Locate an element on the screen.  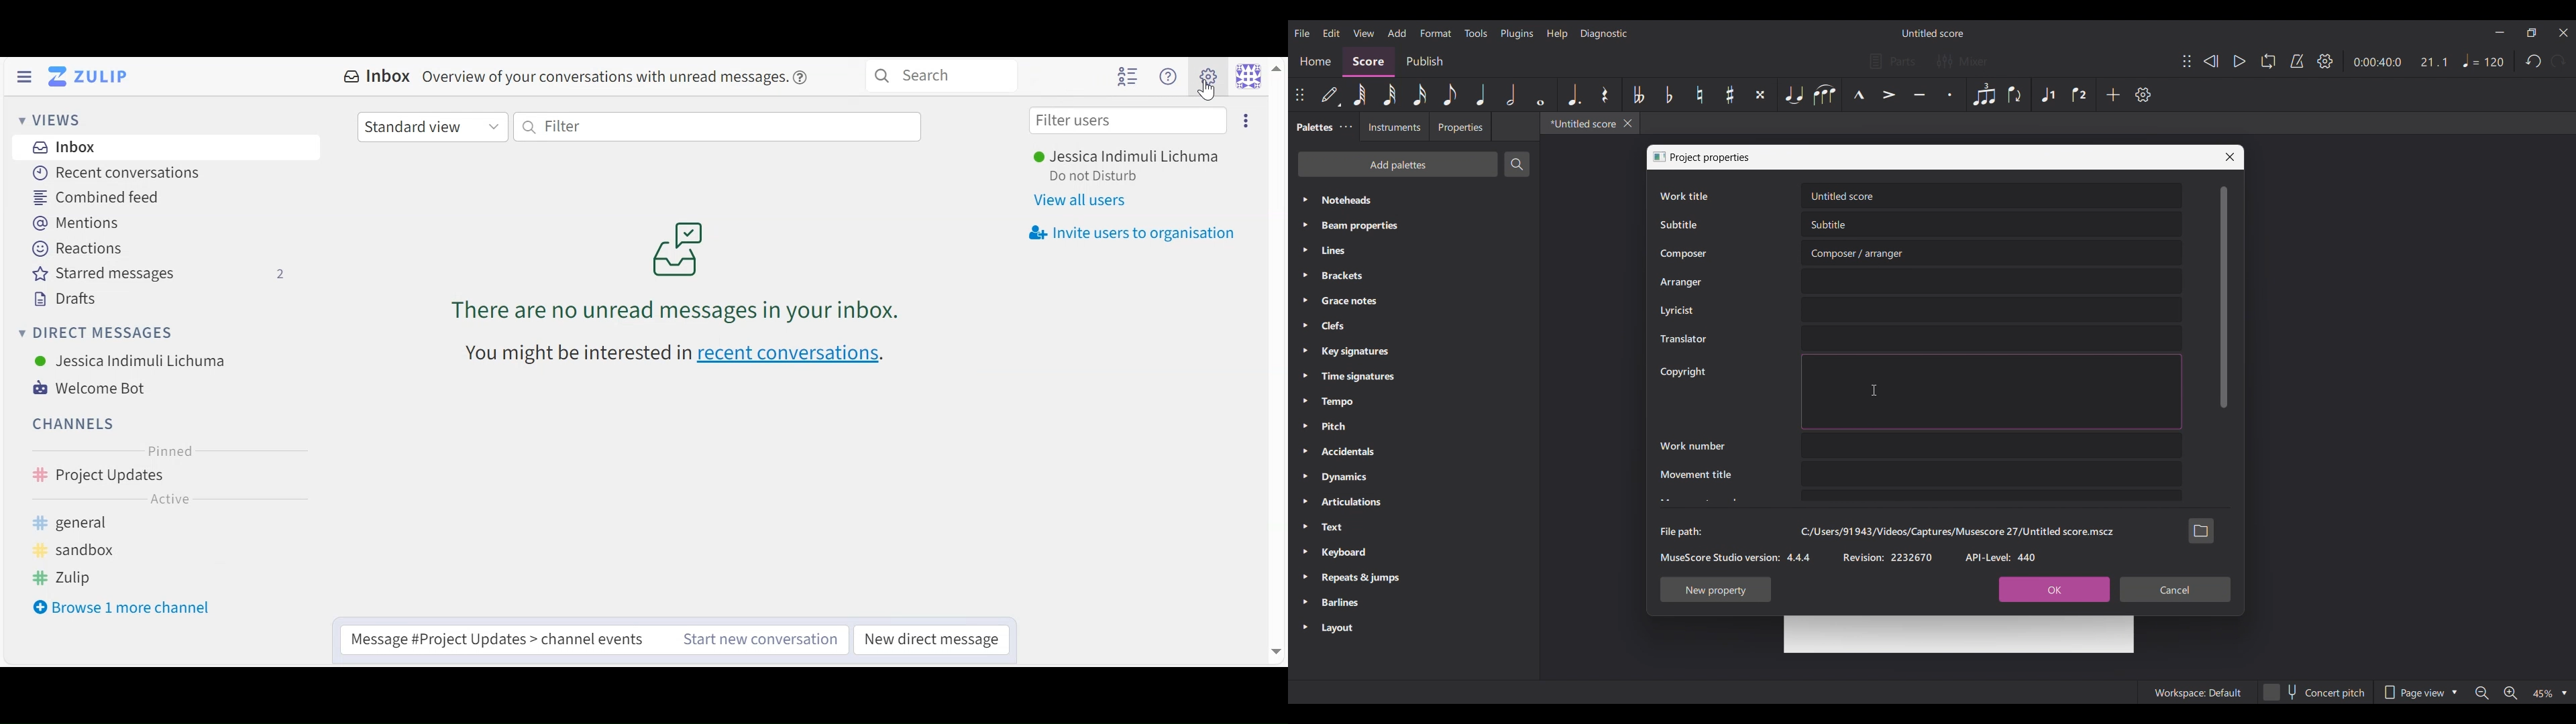
Text box for Copyright is located at coordinates (1992, 391).